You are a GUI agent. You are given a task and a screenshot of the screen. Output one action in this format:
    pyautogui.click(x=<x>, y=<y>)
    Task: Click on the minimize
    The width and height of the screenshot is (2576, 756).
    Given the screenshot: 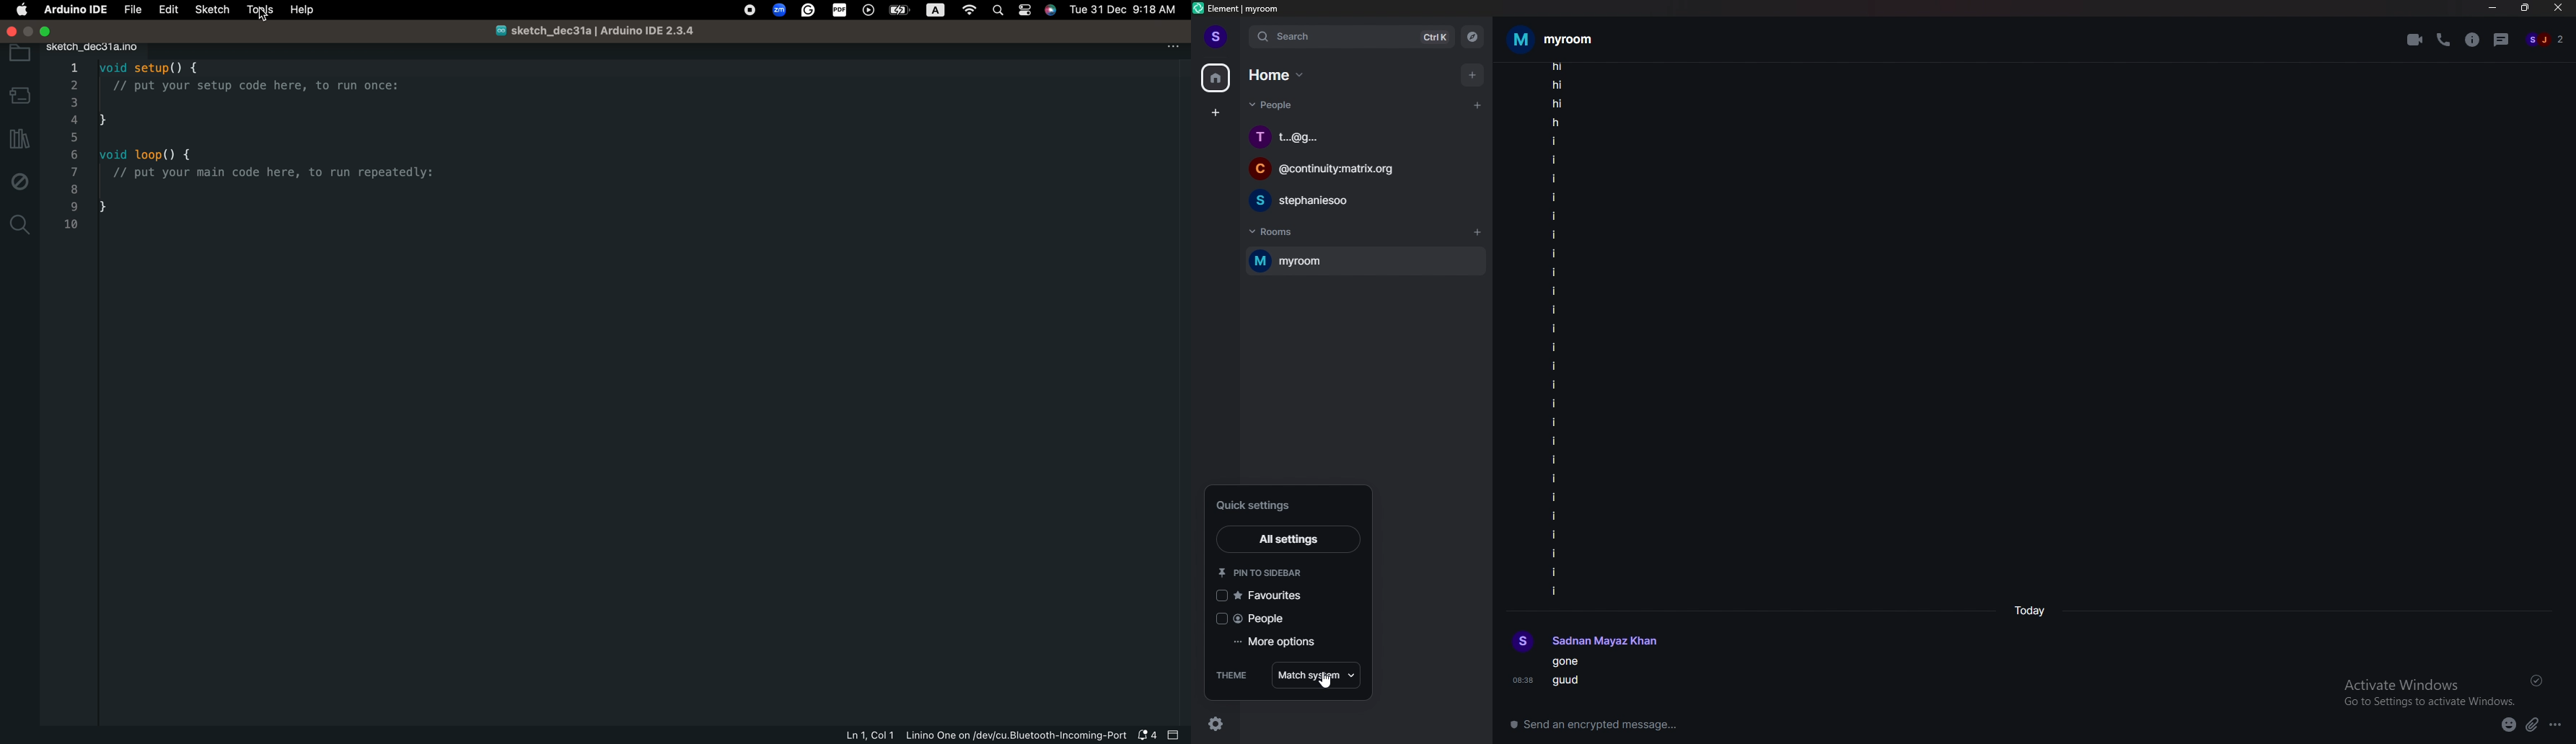 What is the action you would take?
    pyautogui.click(x=2492, y=8)
    